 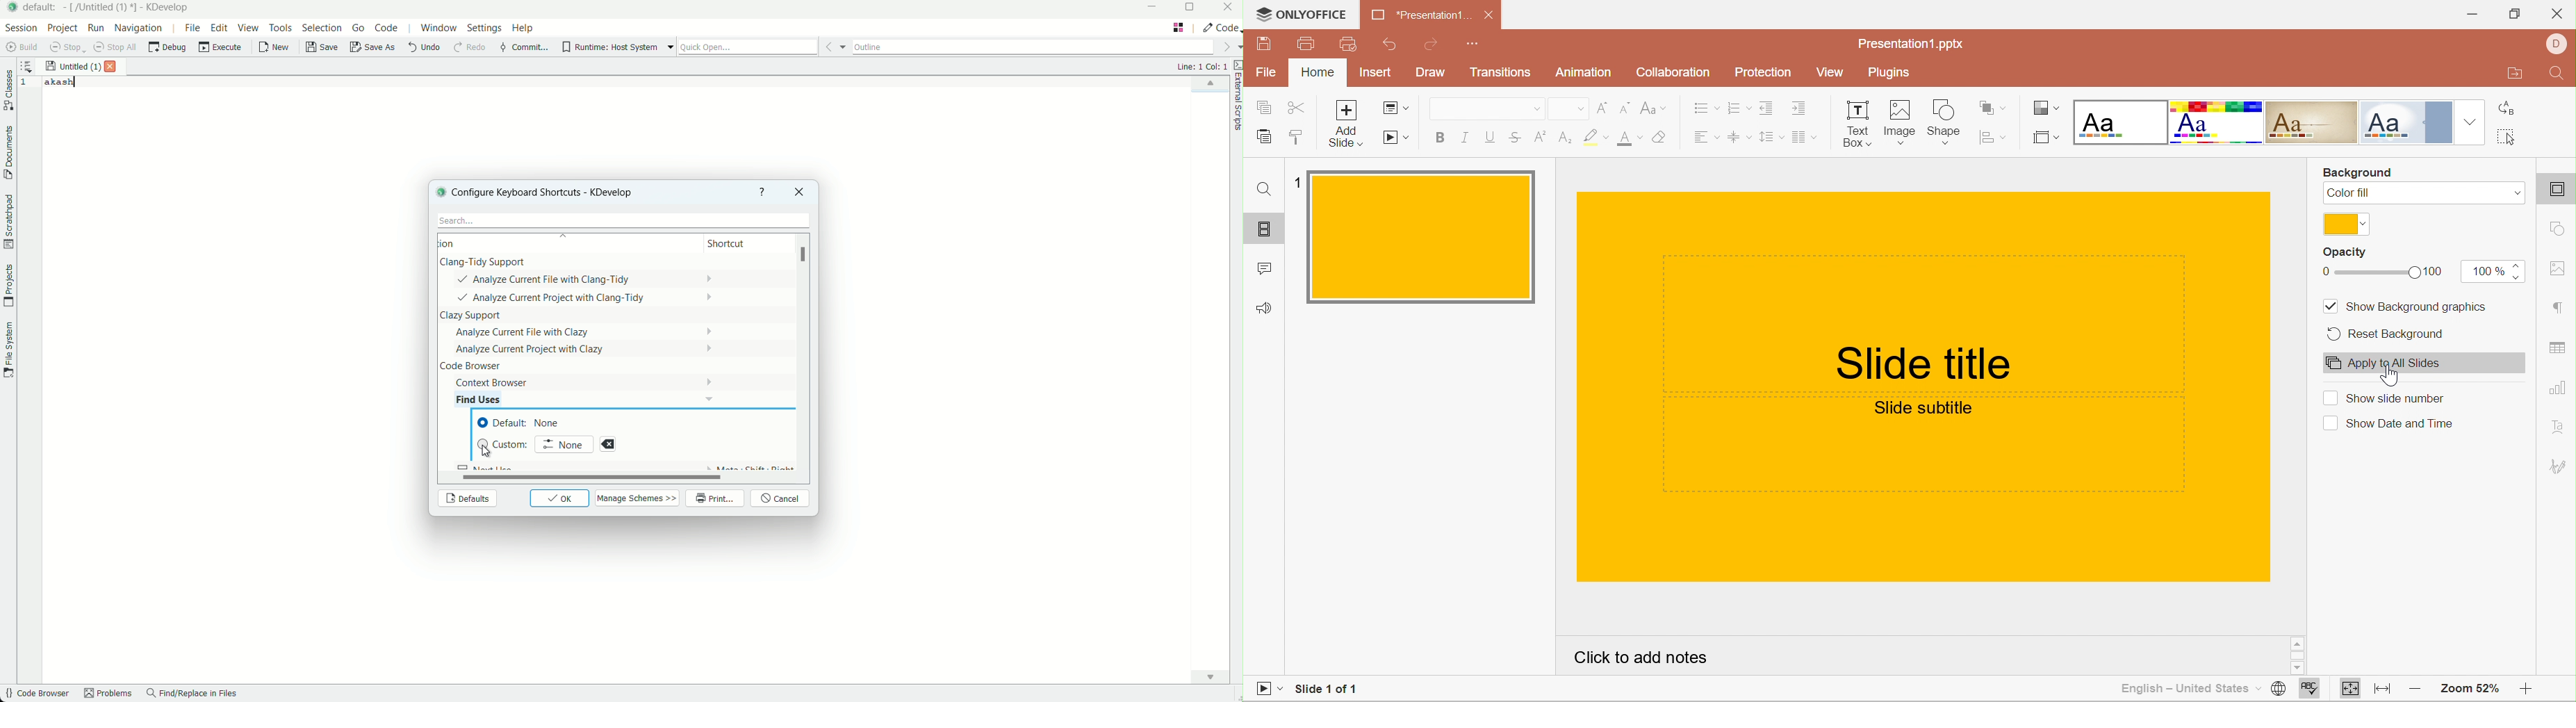 I want to click on ok, so click(x=560, y=499).